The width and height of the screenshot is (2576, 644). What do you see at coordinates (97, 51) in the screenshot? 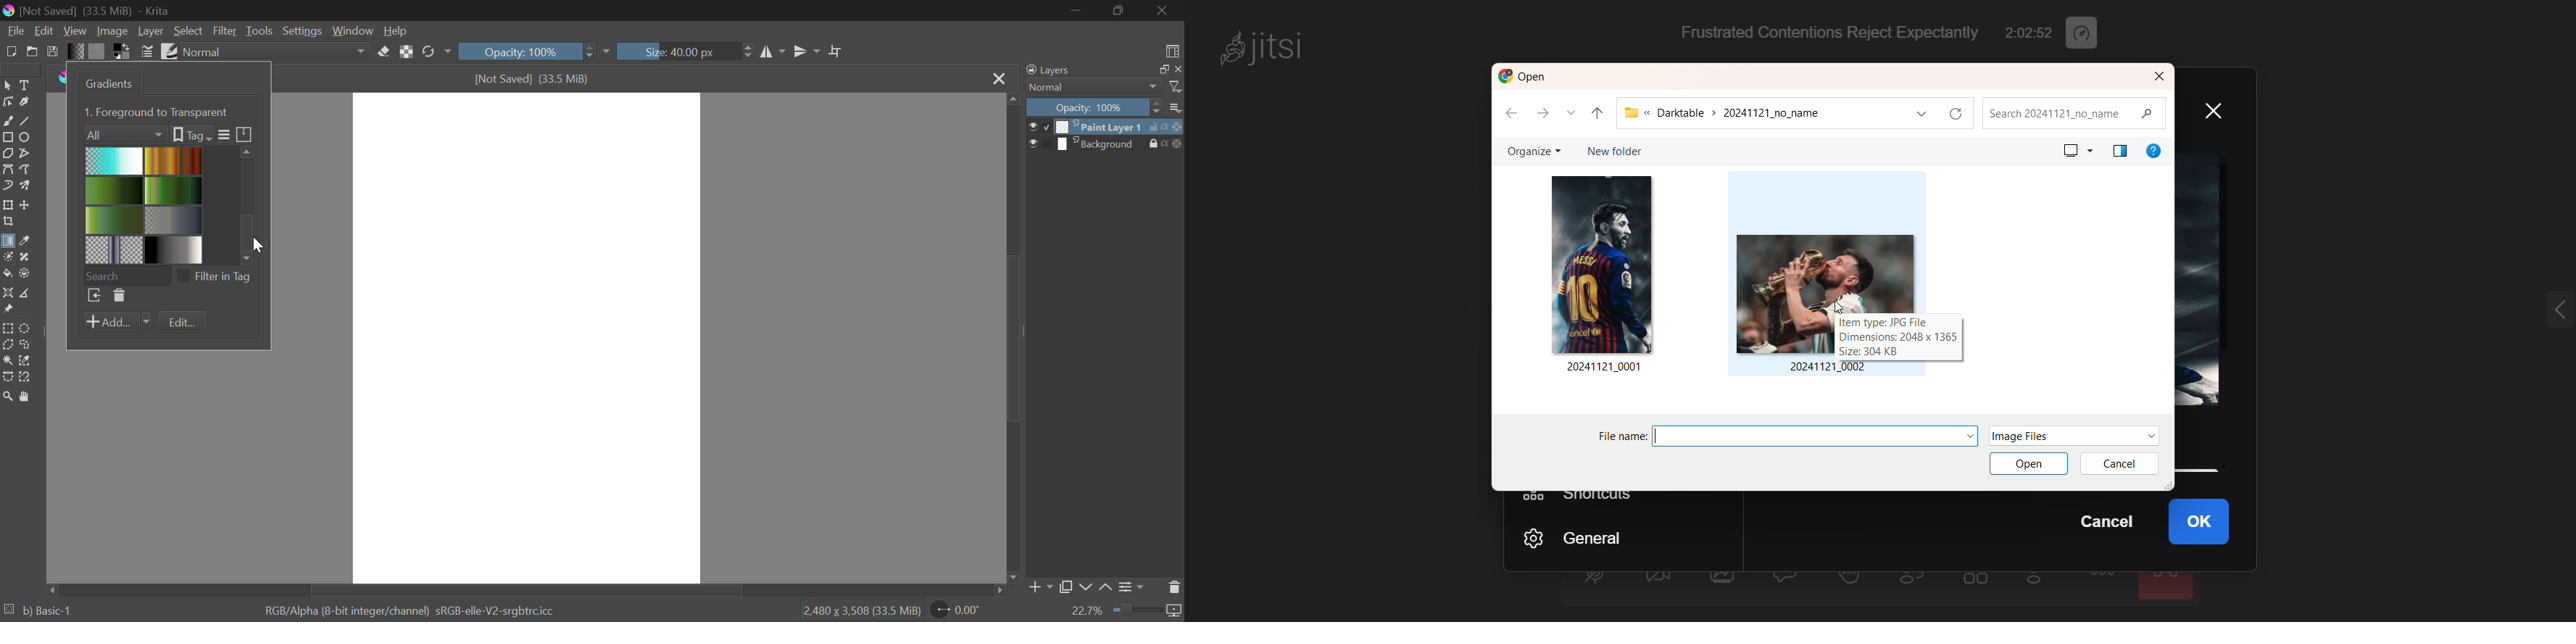
I see `Pattern` at bounding box center [97, 51].